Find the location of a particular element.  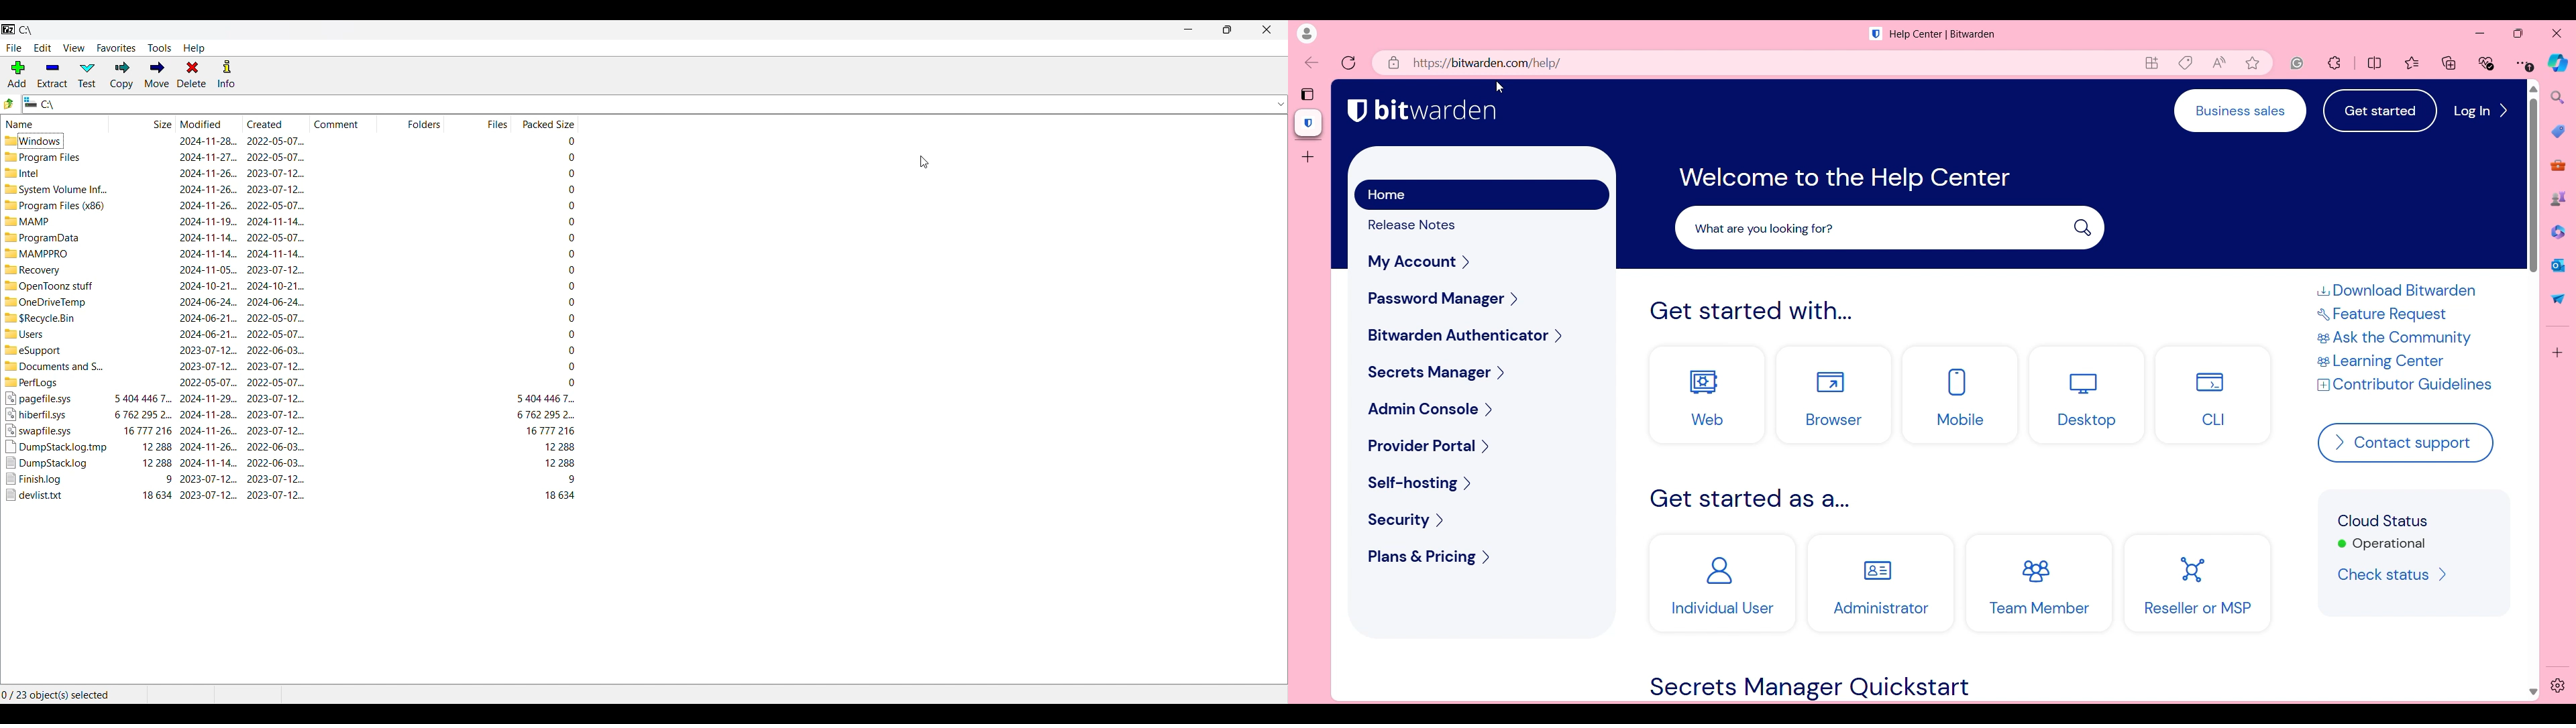

Settings is located at coordinates (2558, 686).